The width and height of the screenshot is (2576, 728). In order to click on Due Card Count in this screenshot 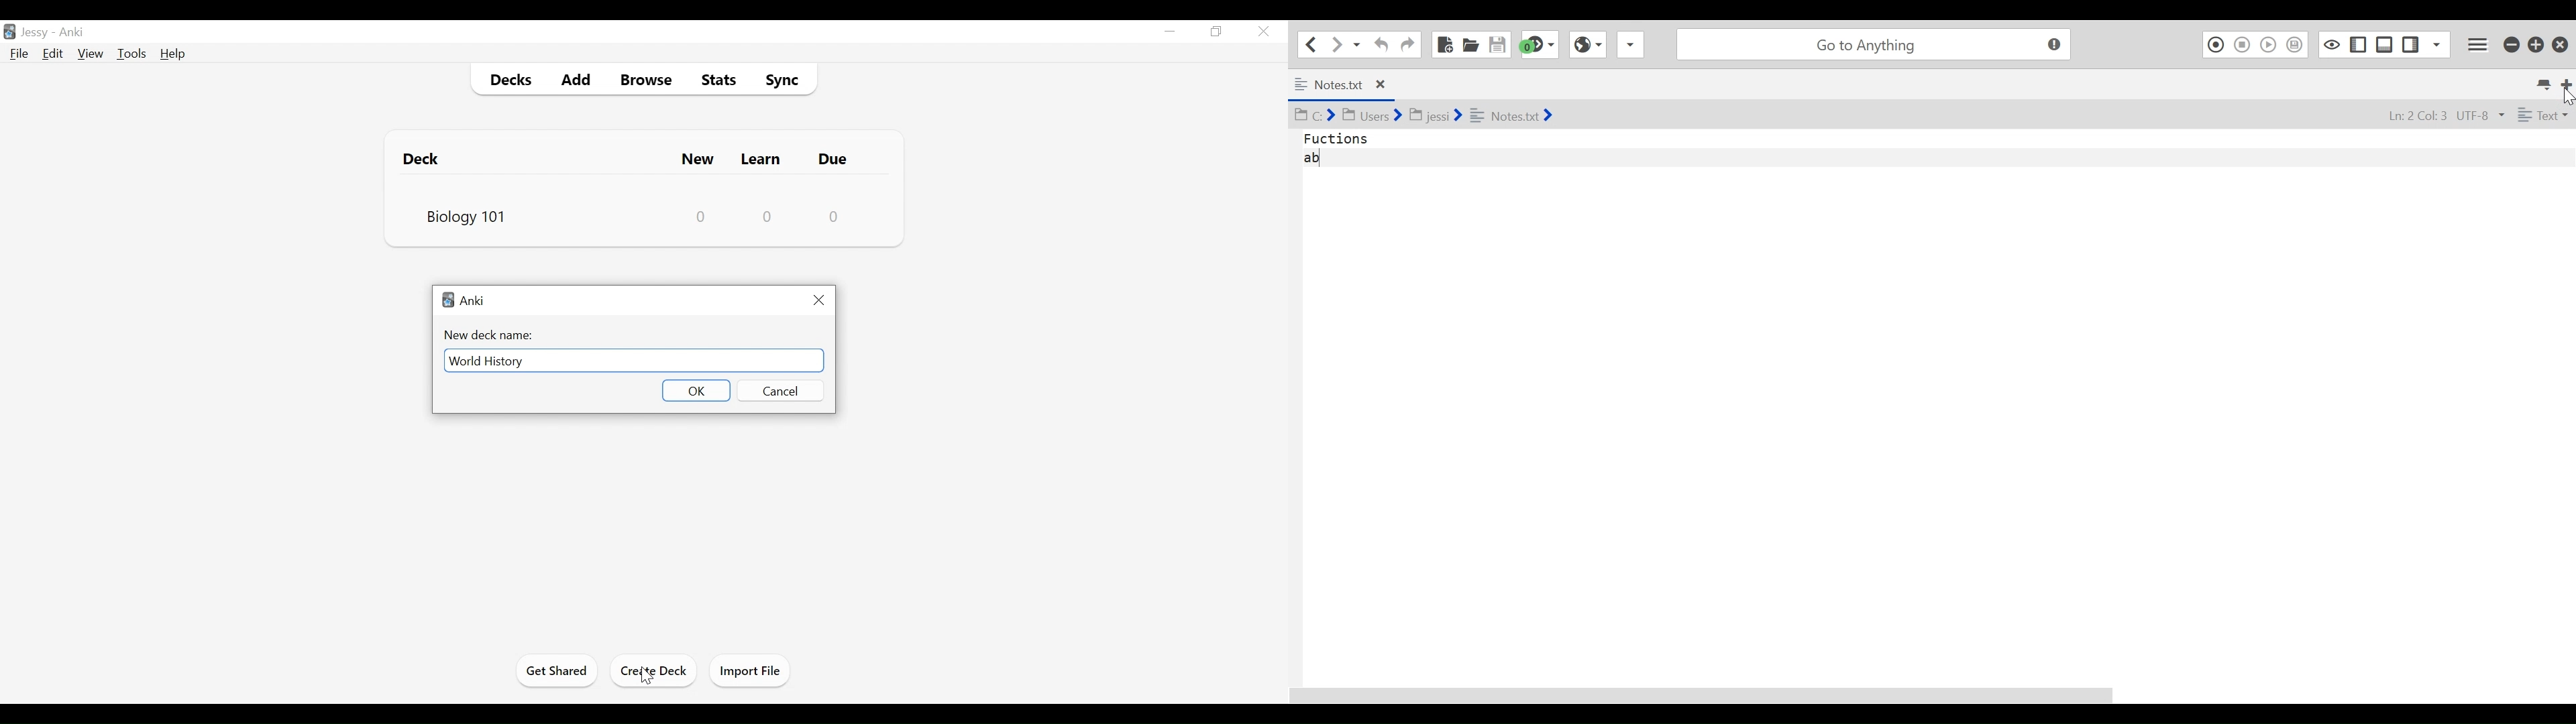, I will do `click(834, 216)`.